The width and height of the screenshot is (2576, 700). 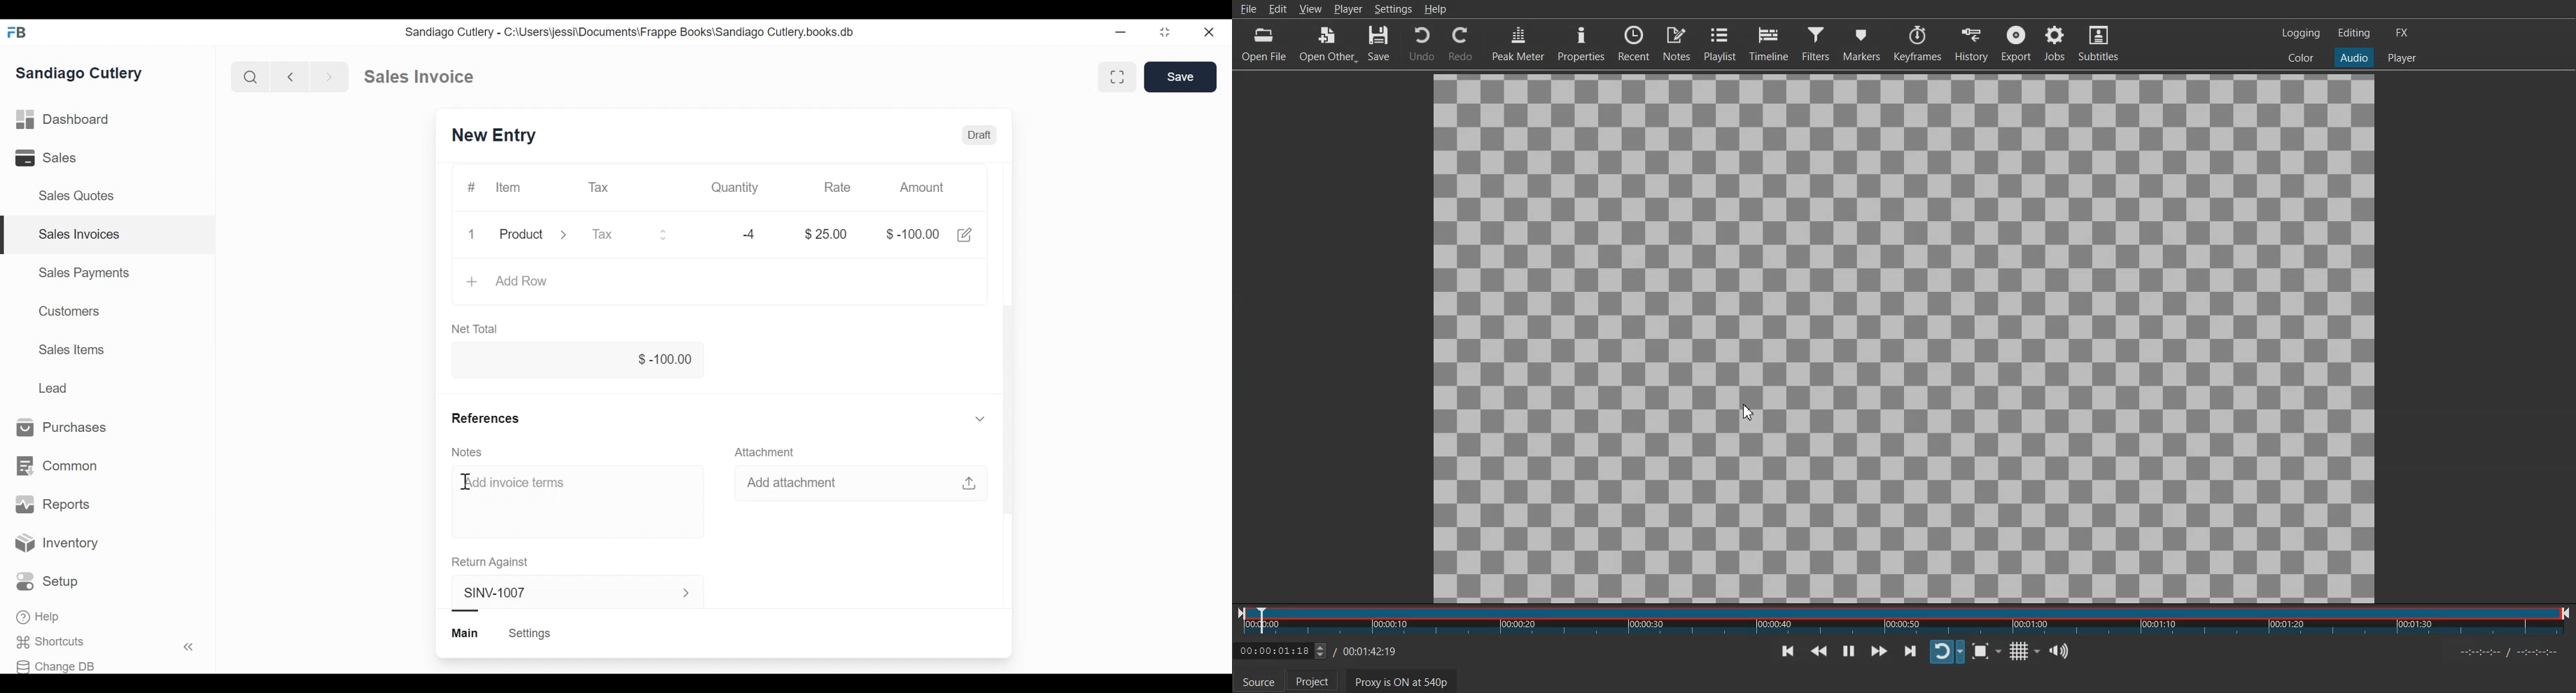 I want to click on Inventory, so click(x=55, y=541).